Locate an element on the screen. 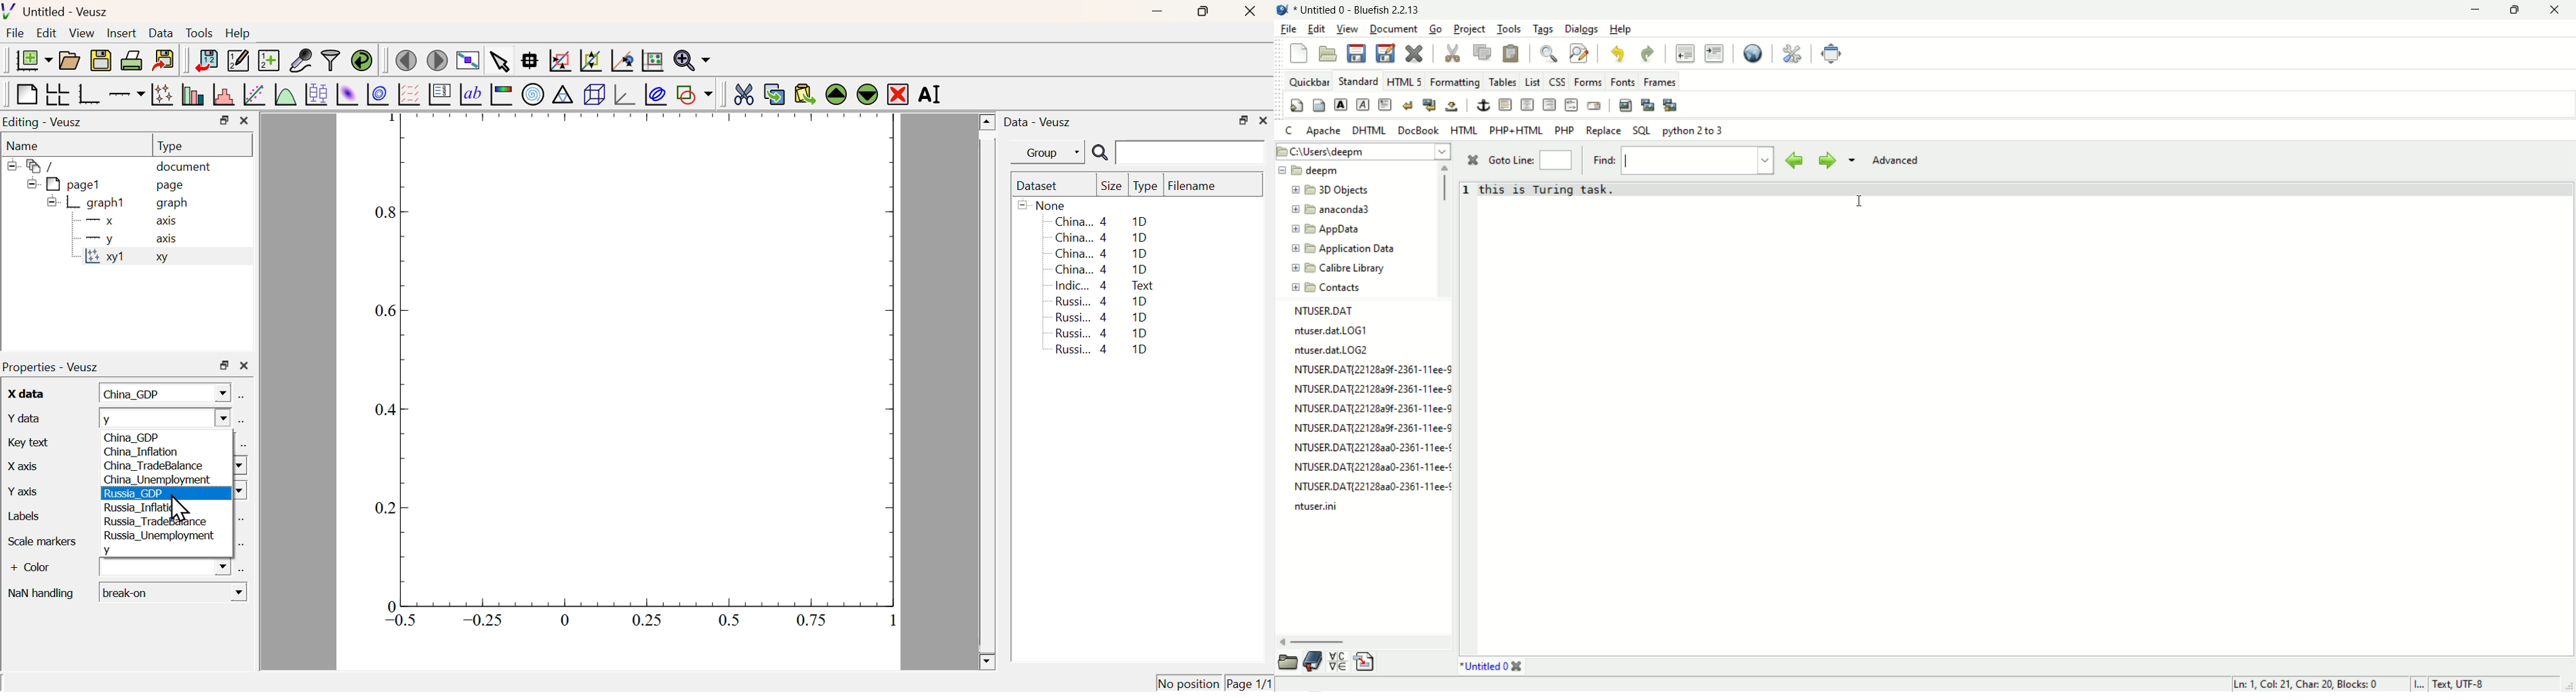  Save is located at coordinates (101, 61).